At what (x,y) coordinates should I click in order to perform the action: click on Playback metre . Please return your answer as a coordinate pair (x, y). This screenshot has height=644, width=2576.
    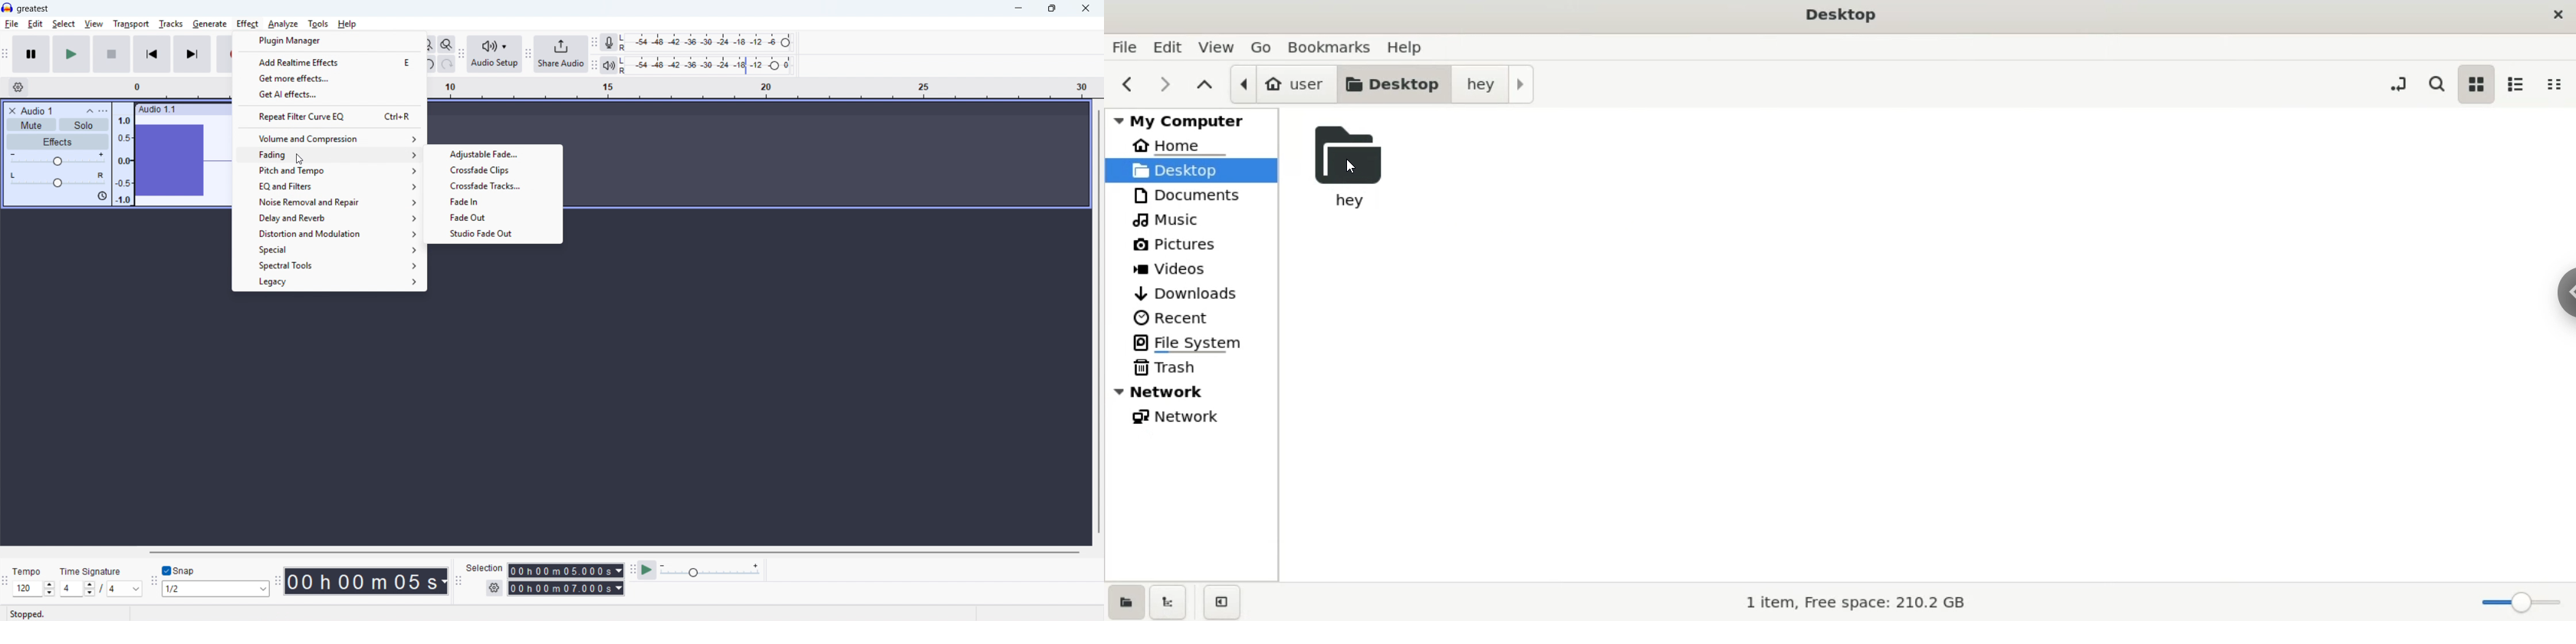
    Looking at the image, I should click on (608, 66).